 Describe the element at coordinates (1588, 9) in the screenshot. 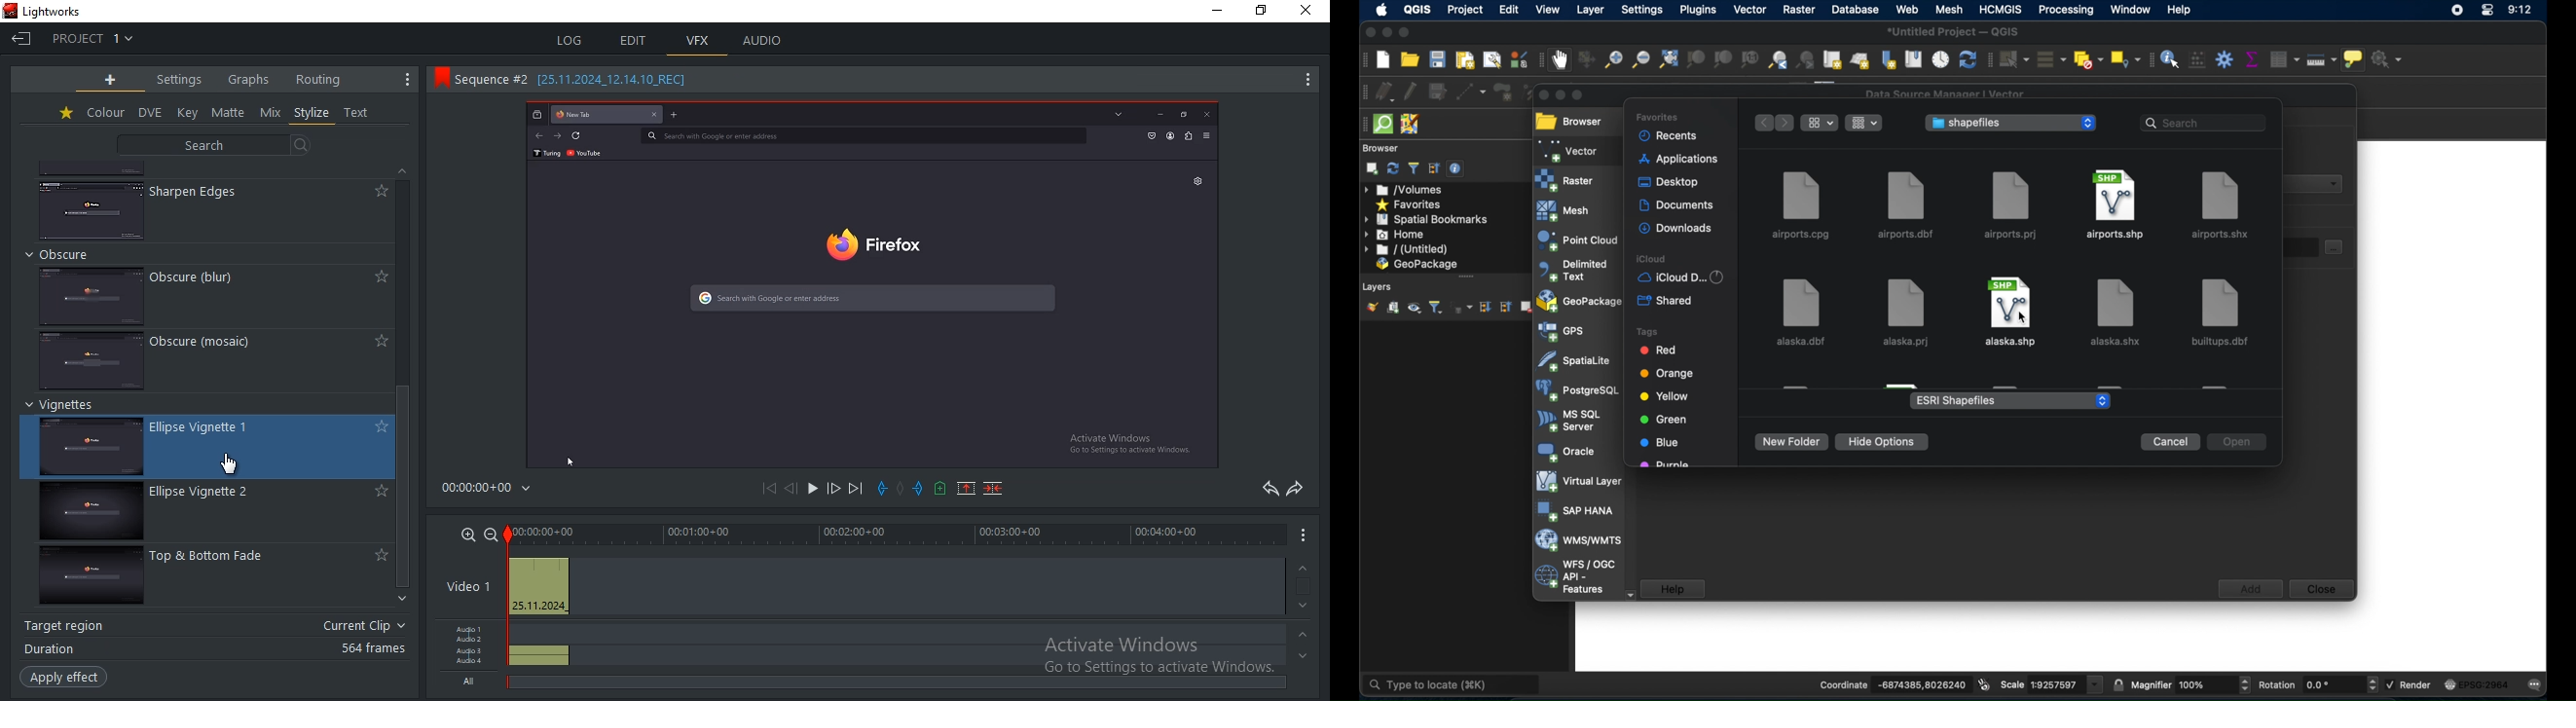

I see `layer` at that location.